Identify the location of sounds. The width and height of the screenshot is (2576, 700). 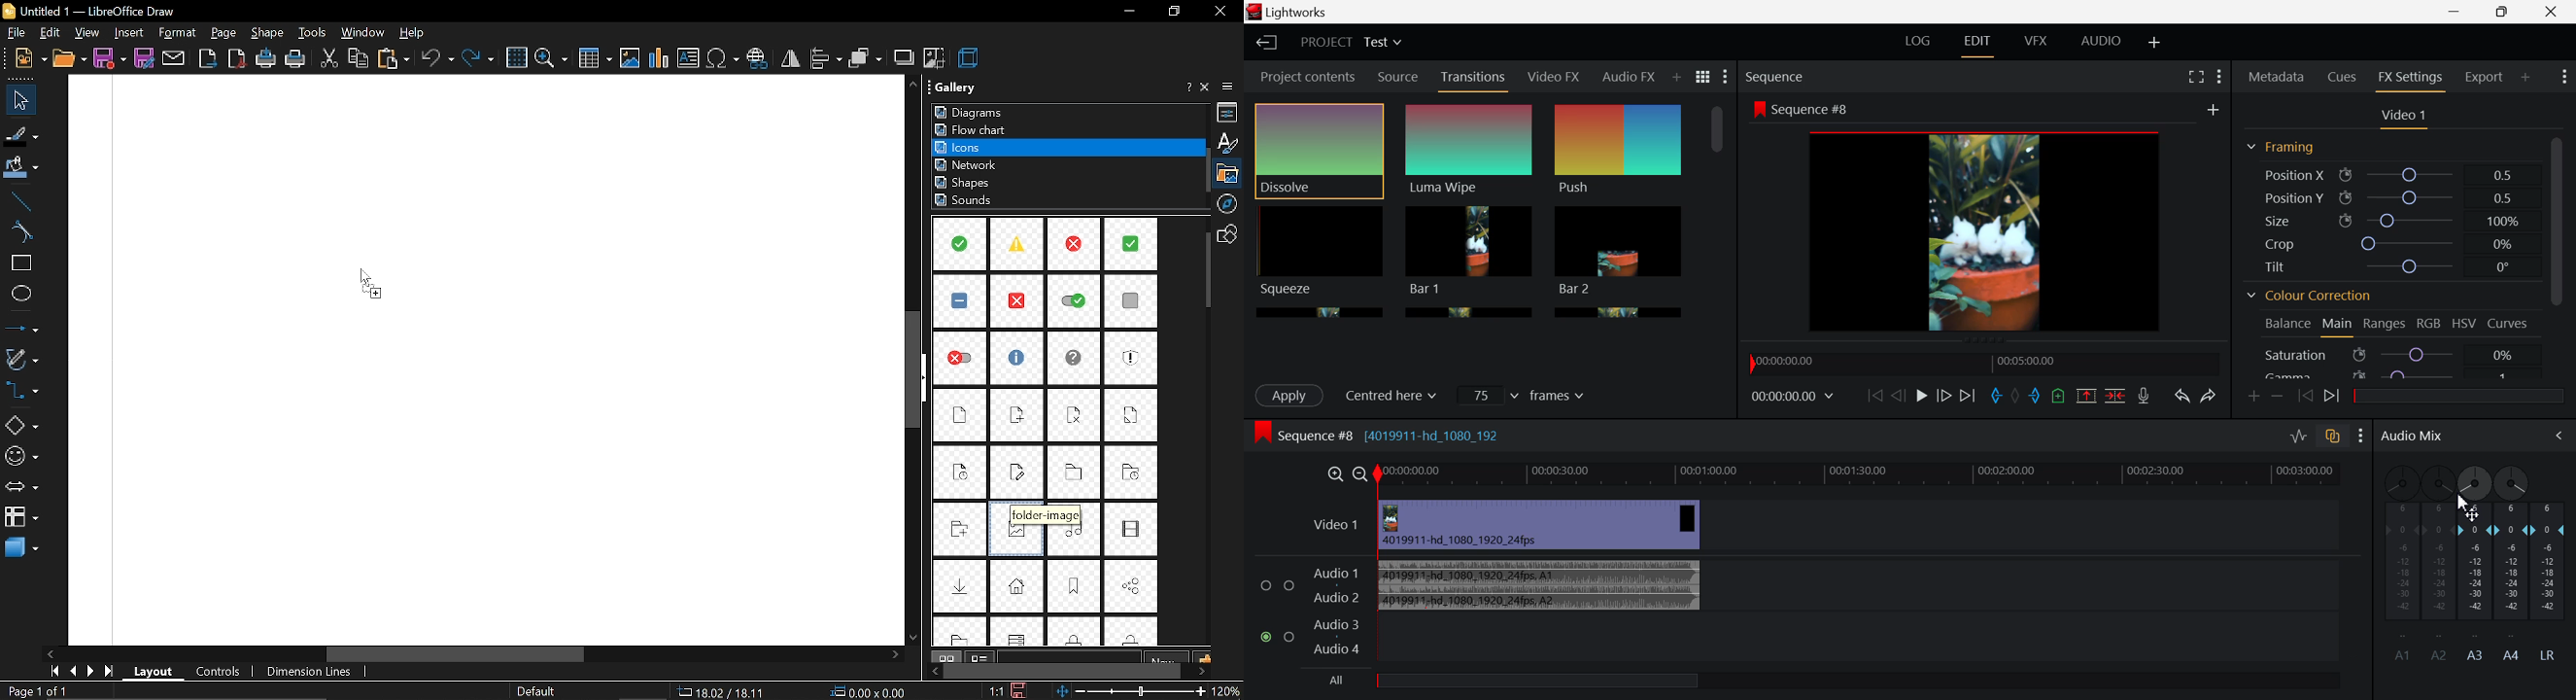
(966, 201).